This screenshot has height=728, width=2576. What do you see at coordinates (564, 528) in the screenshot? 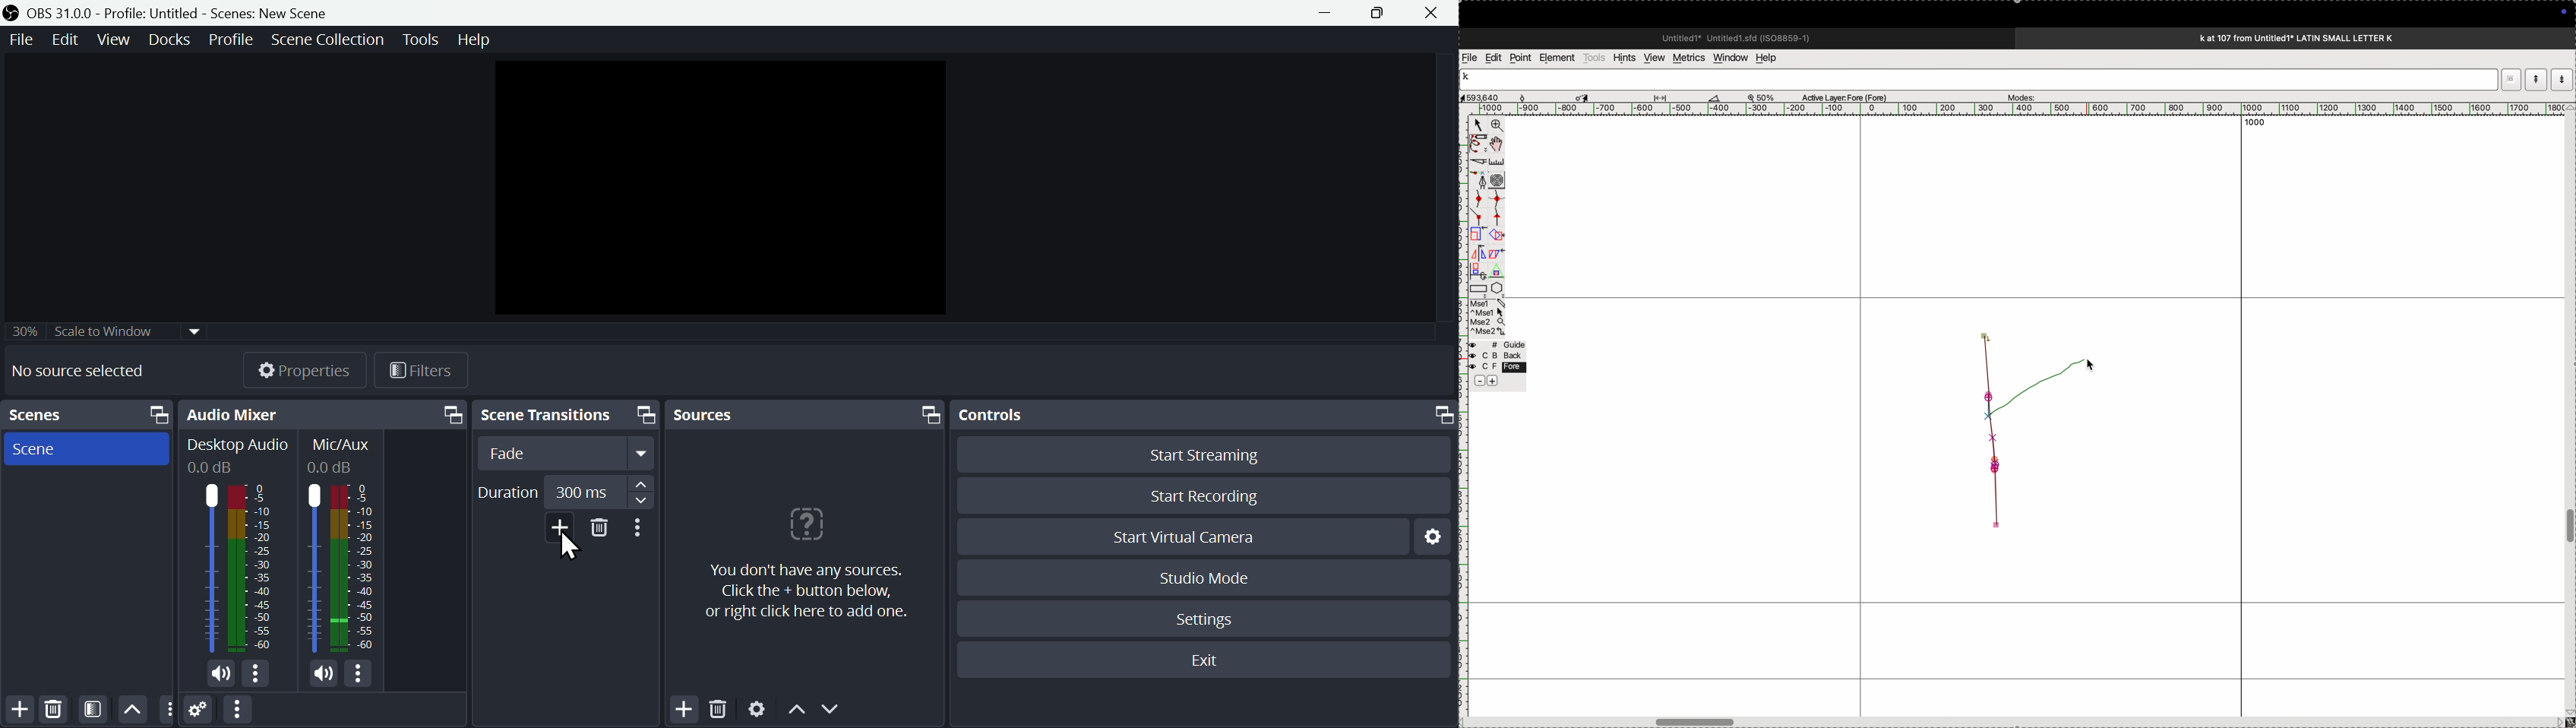
I see `Add` at bounding box center [564, 528].